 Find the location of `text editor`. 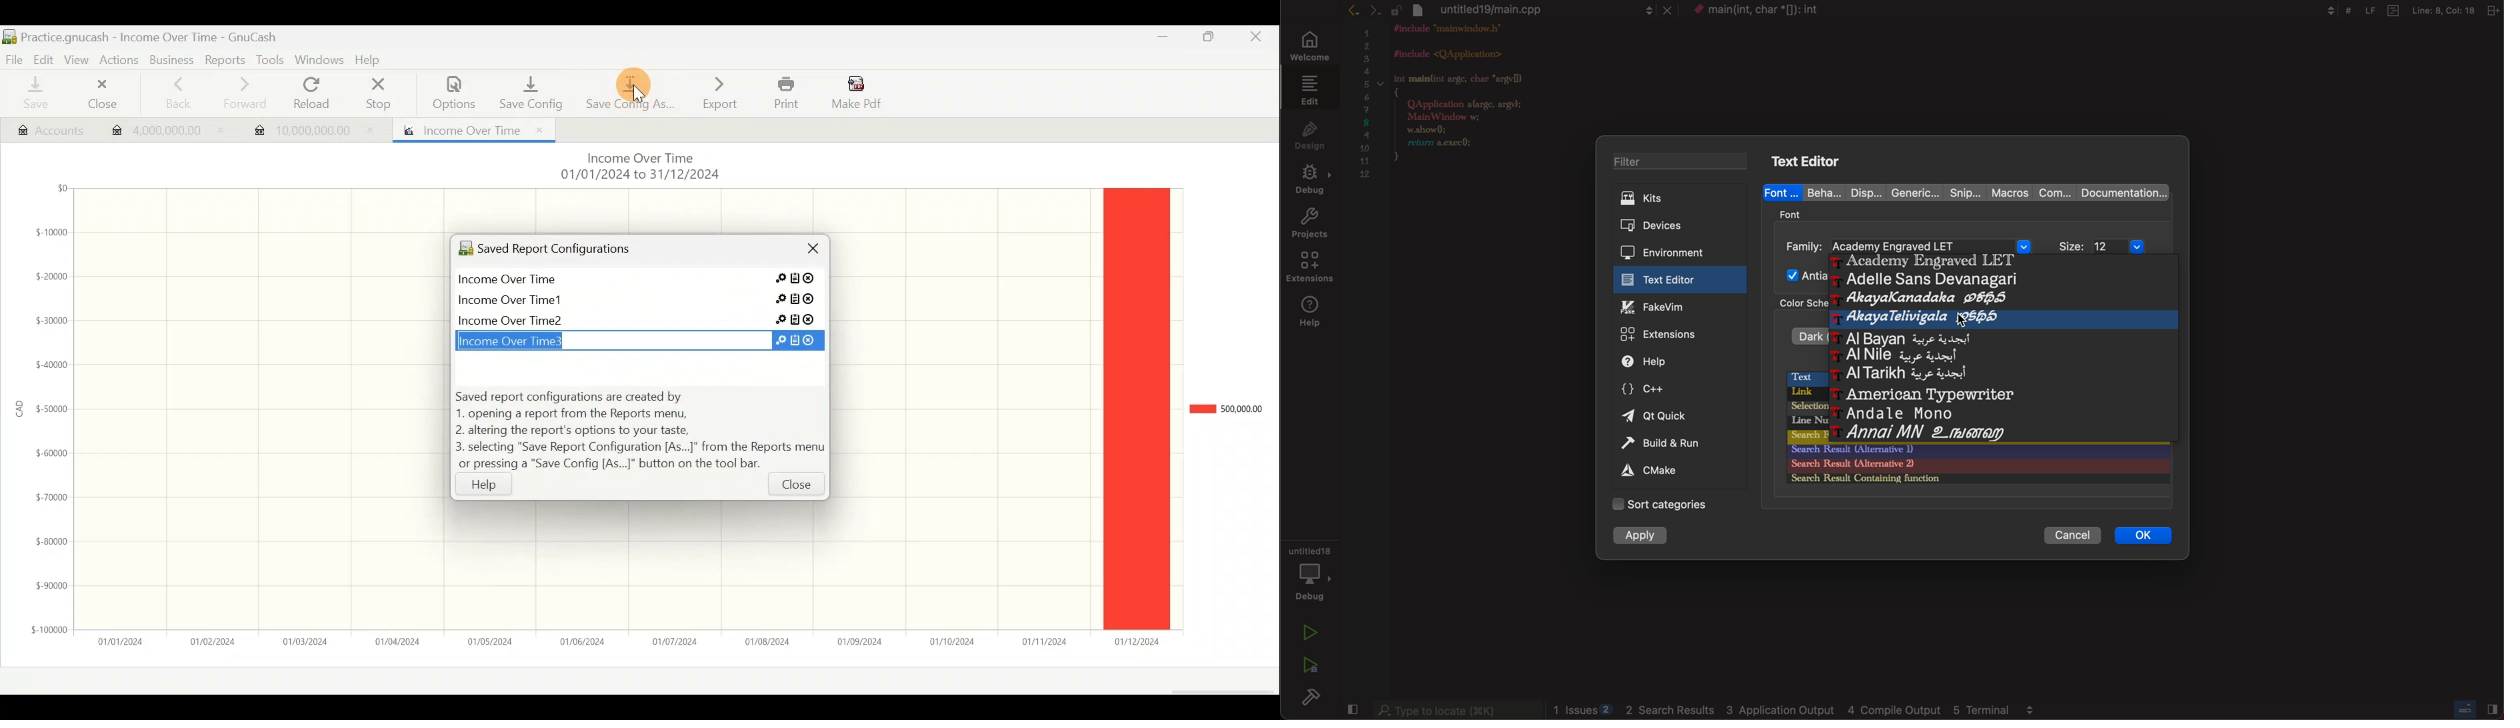

text editor is located at coordinates (1811, 160).